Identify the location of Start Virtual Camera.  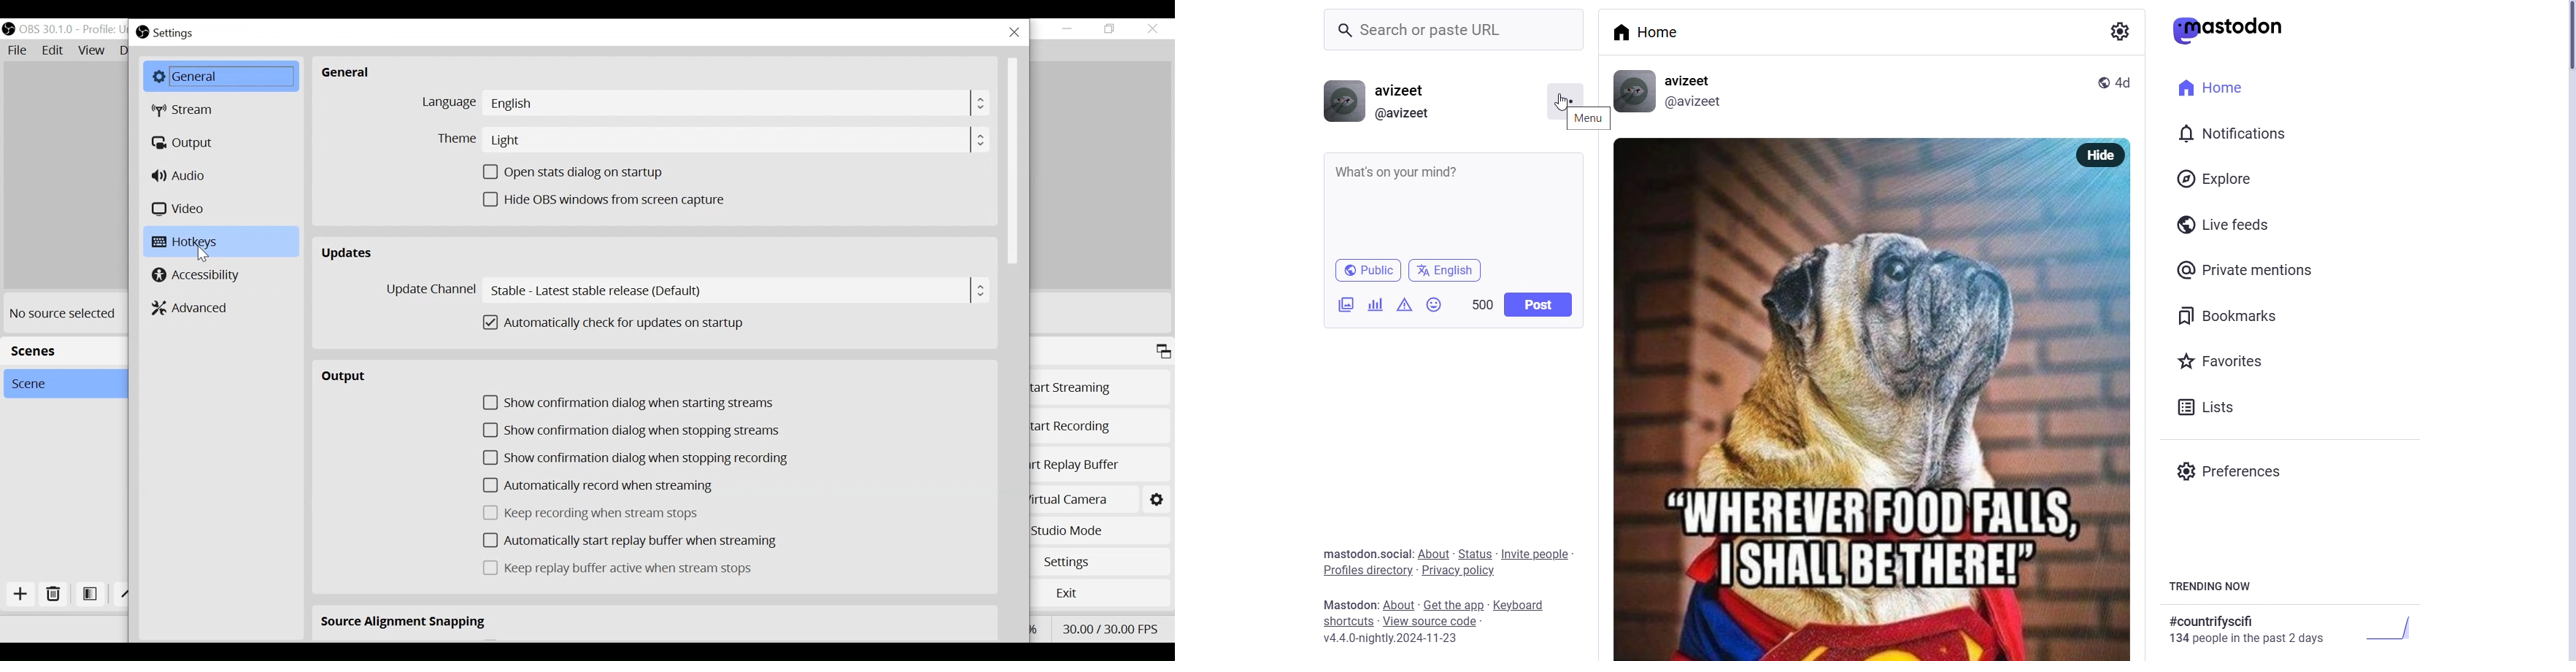
(1081, 499).